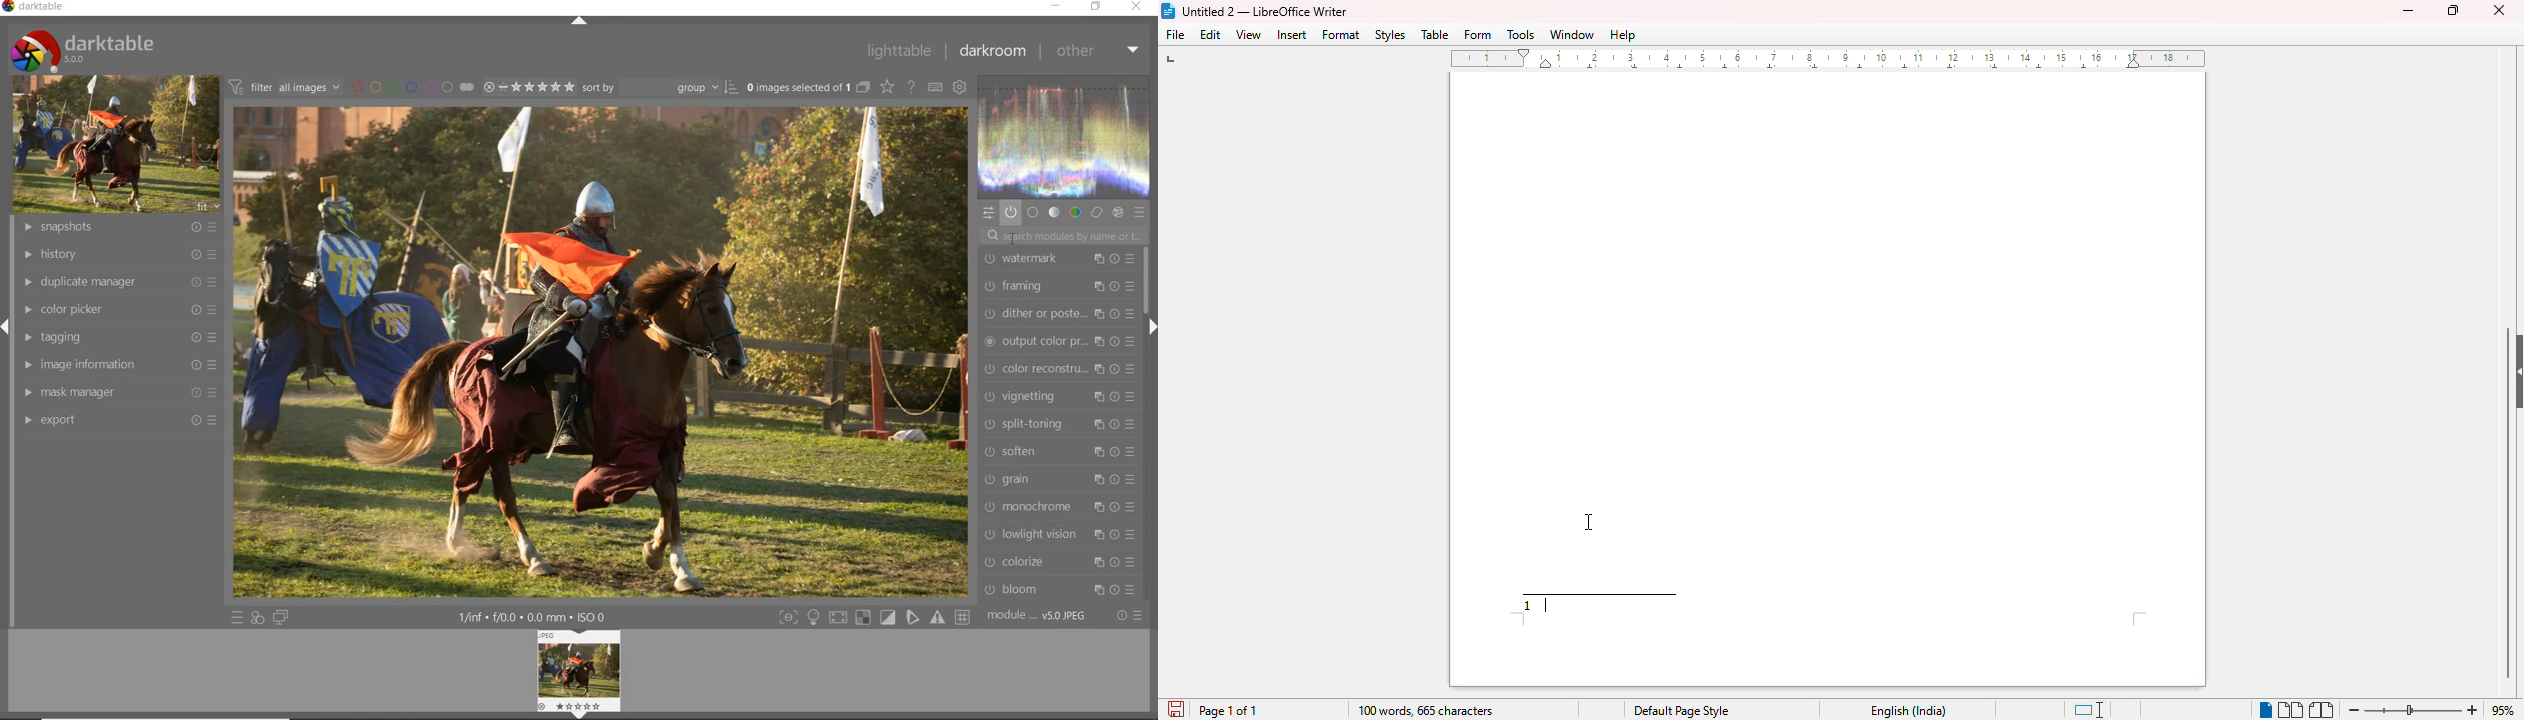 This screenshot has width=2548, height=728. I want to click on minimize, so click(2408, 11).